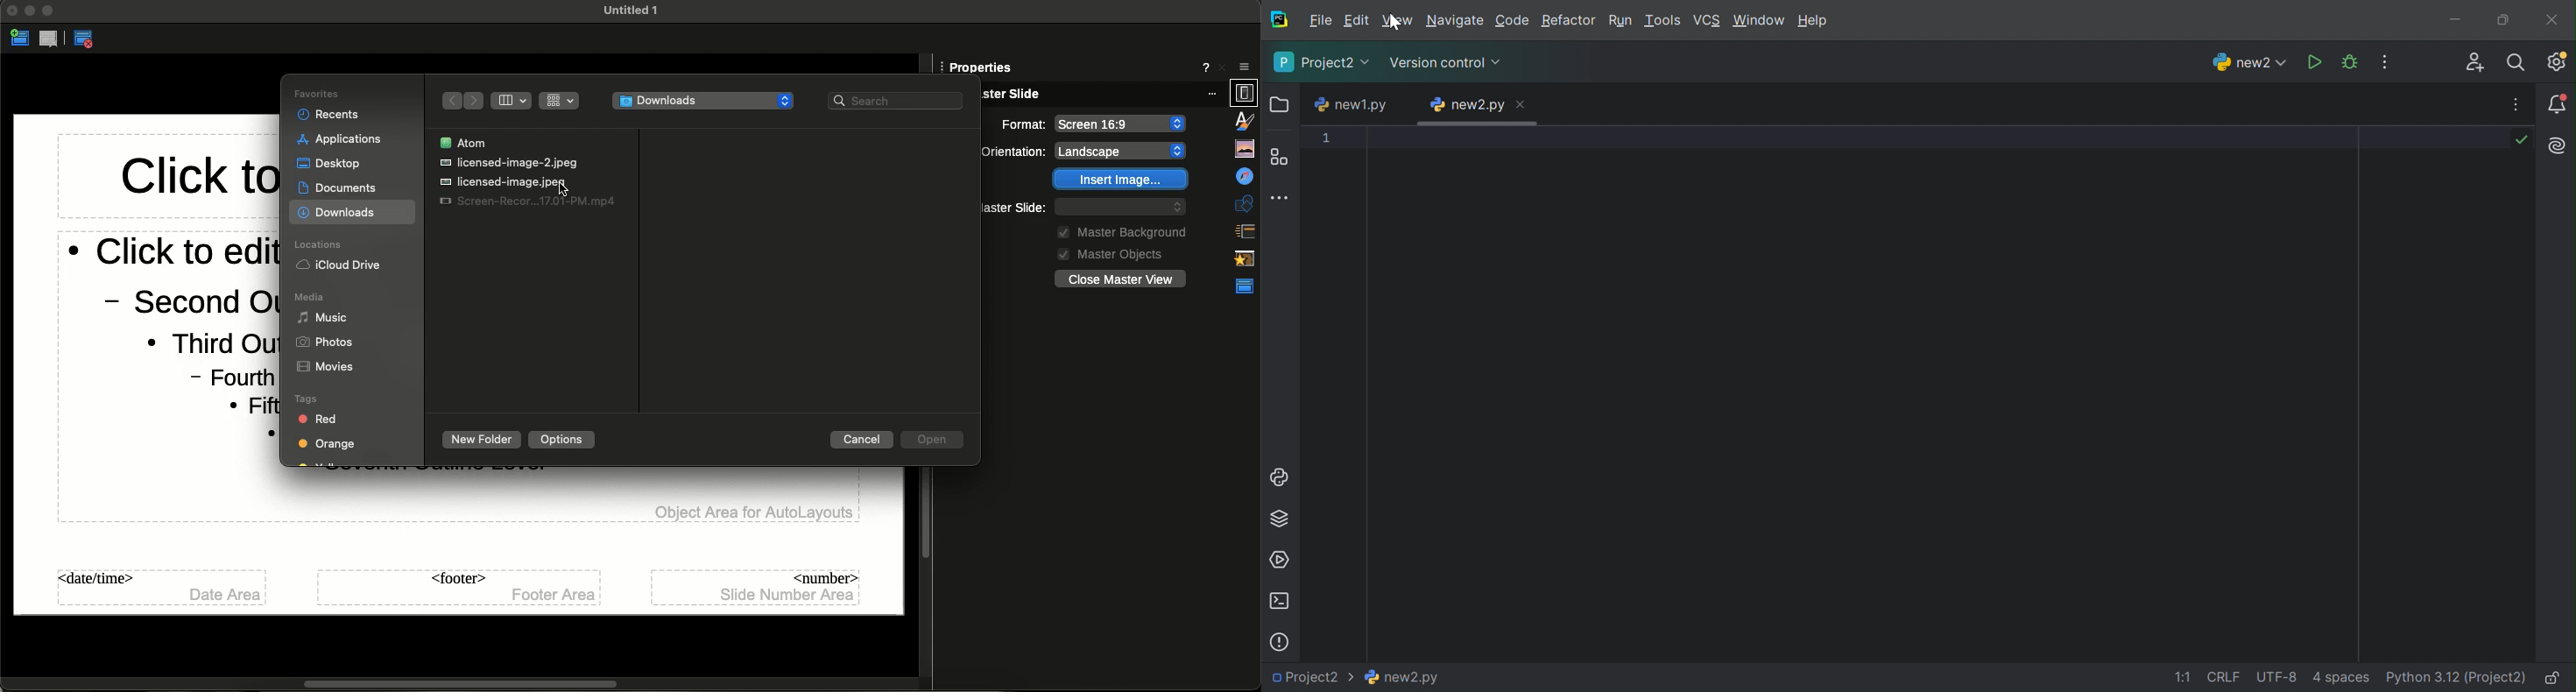 The image size is (2576, 700). I want to click on Tags, so click(311, 400).